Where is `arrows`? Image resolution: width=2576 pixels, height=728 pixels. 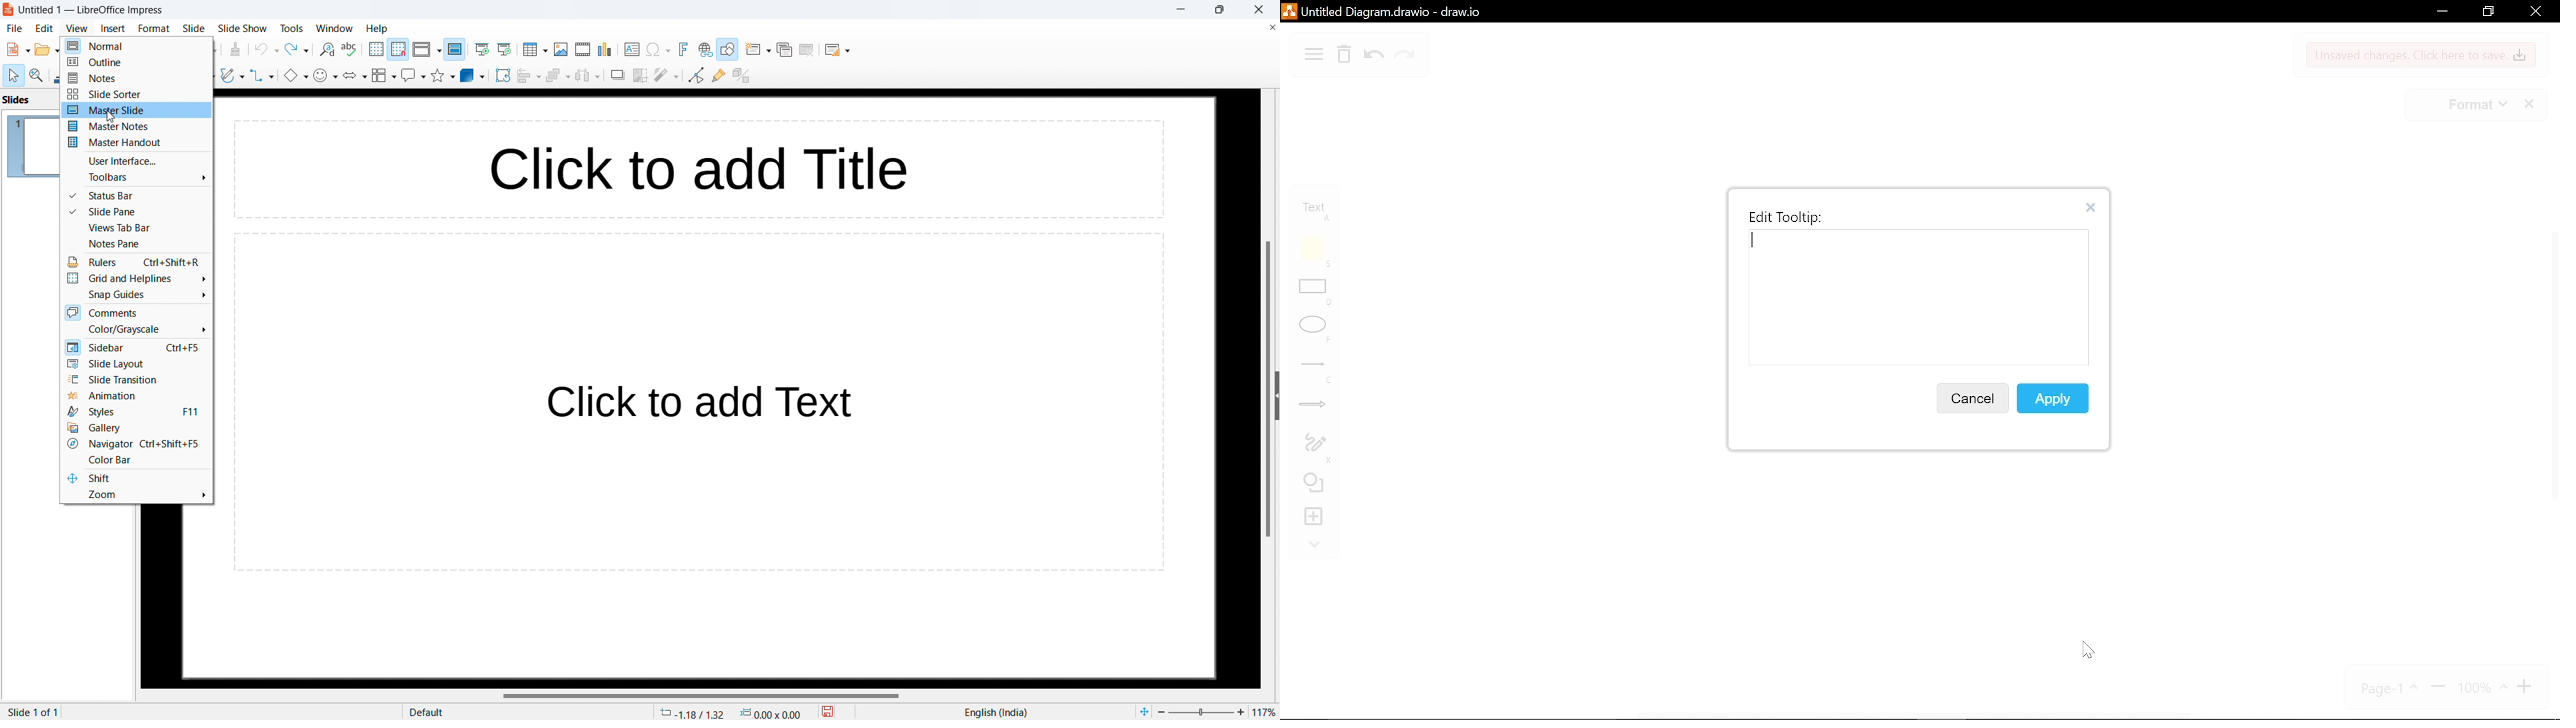
arrows is located at coordinates (1314, 407).